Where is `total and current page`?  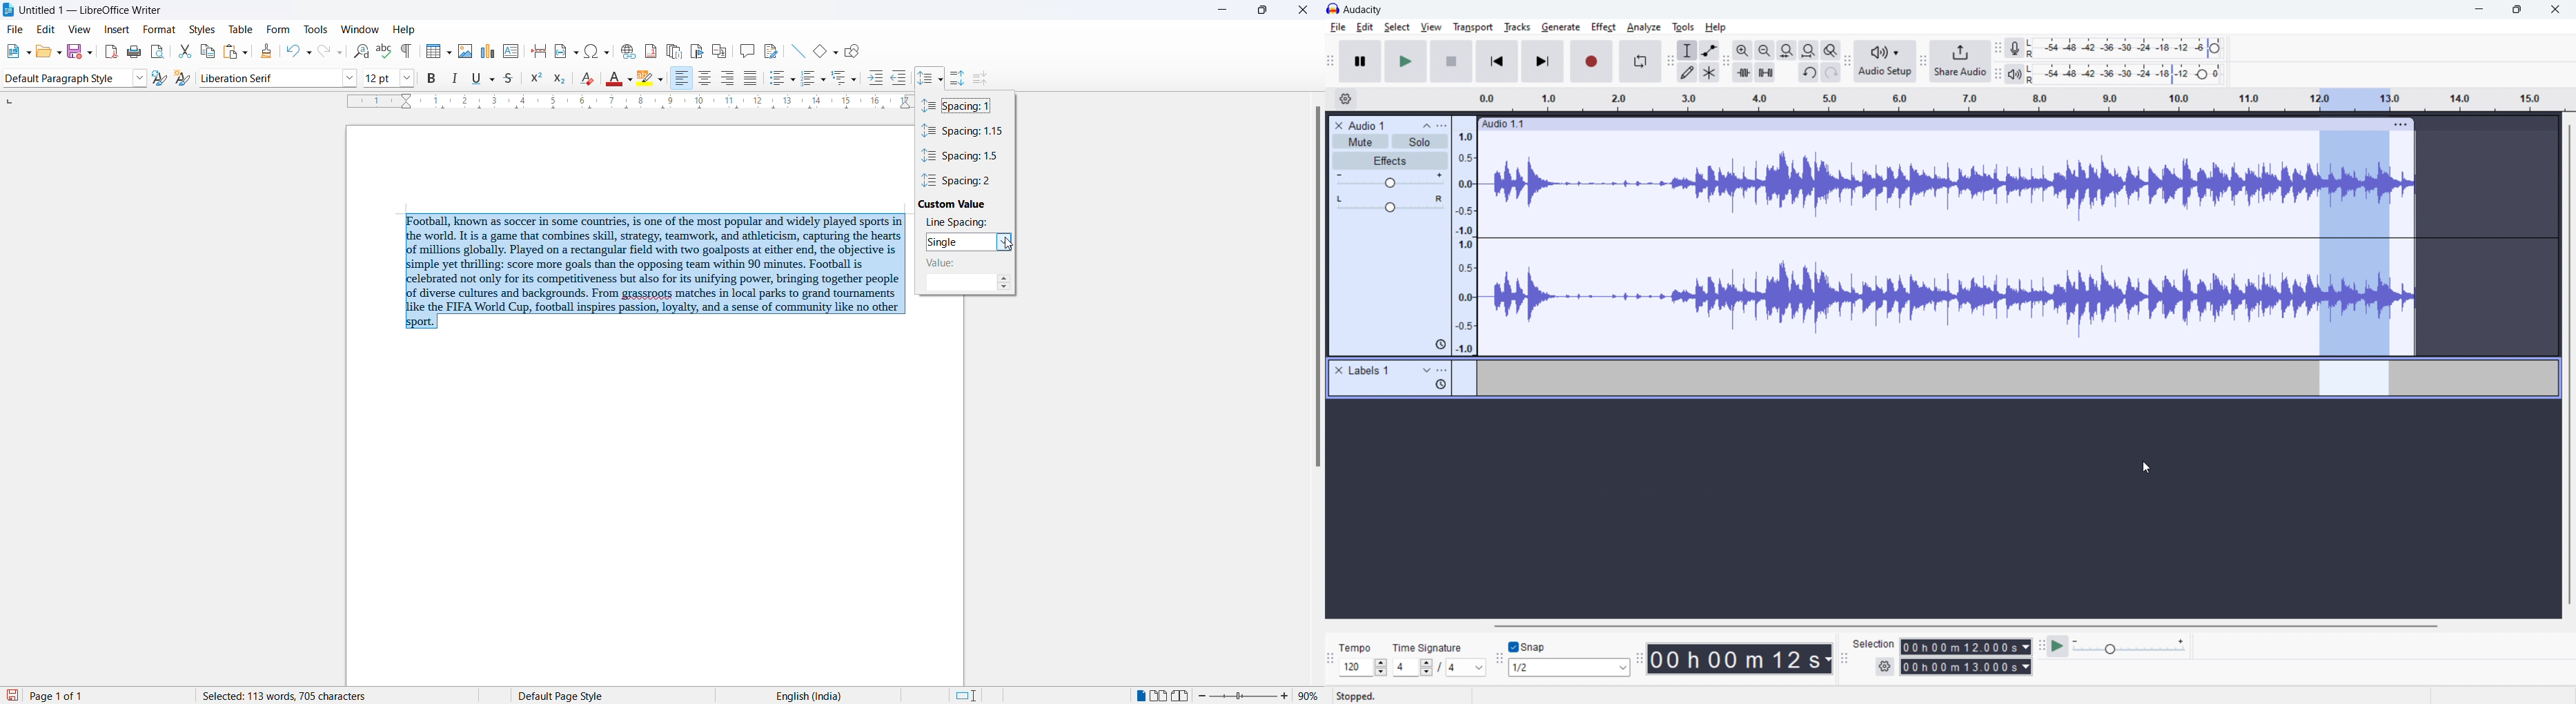 total and current page is located at coordinates (110, 694).